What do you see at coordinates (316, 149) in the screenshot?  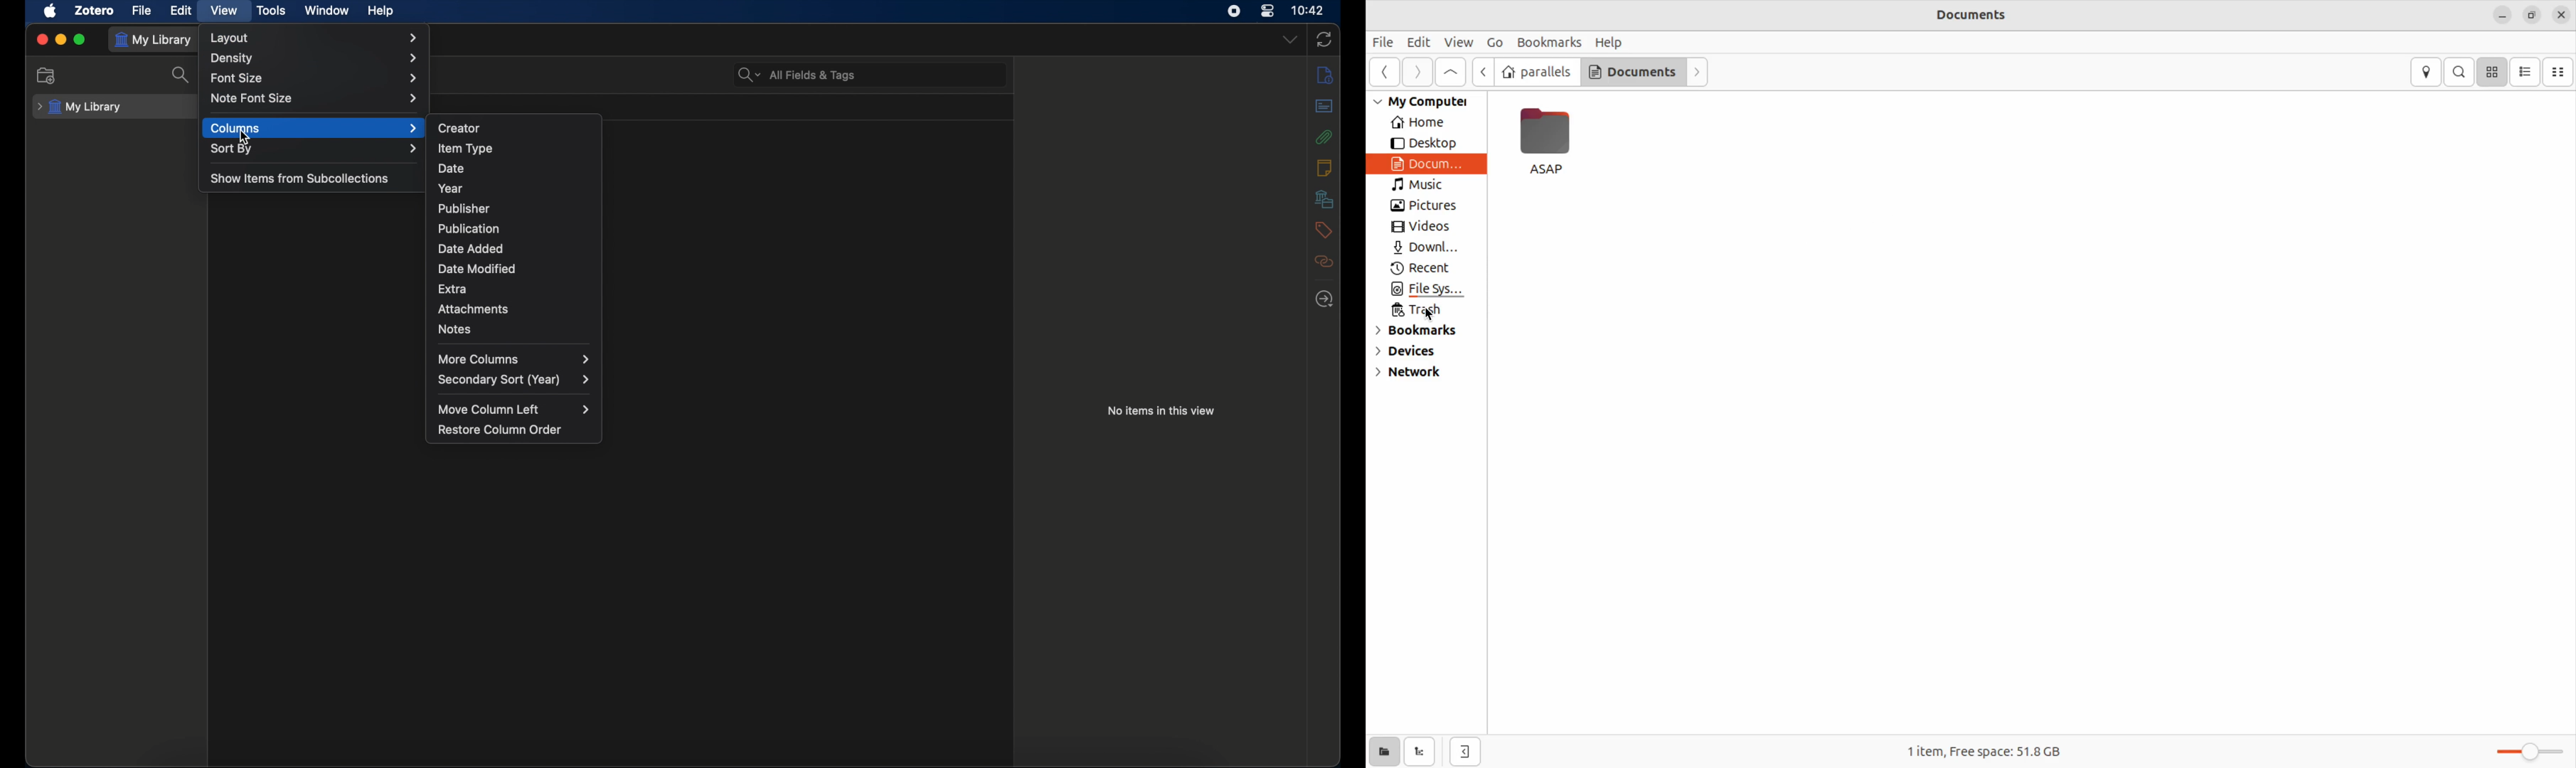 I see `sort by` at bounding box center [316, 149].